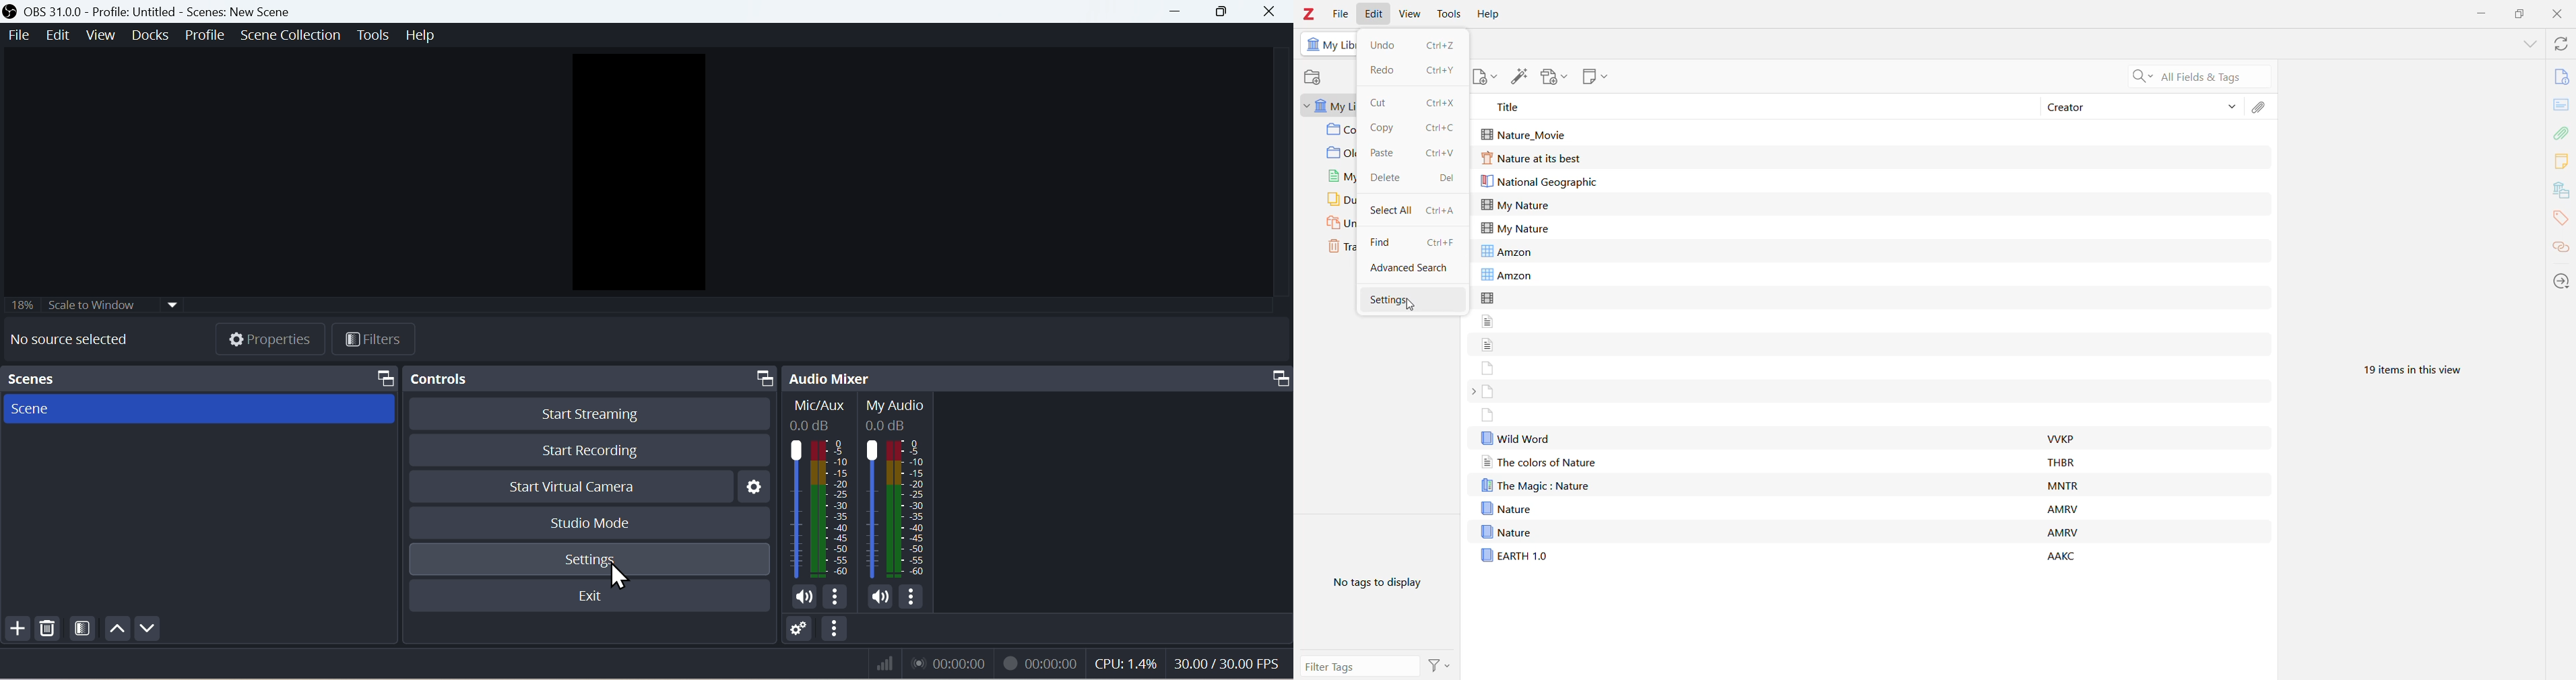 This screenshot has height=700, width=2576. What do you see at coordinates (1539, 463) in the screenshot?
I see `The colors of Nature` at bounding box center [1539, 463].